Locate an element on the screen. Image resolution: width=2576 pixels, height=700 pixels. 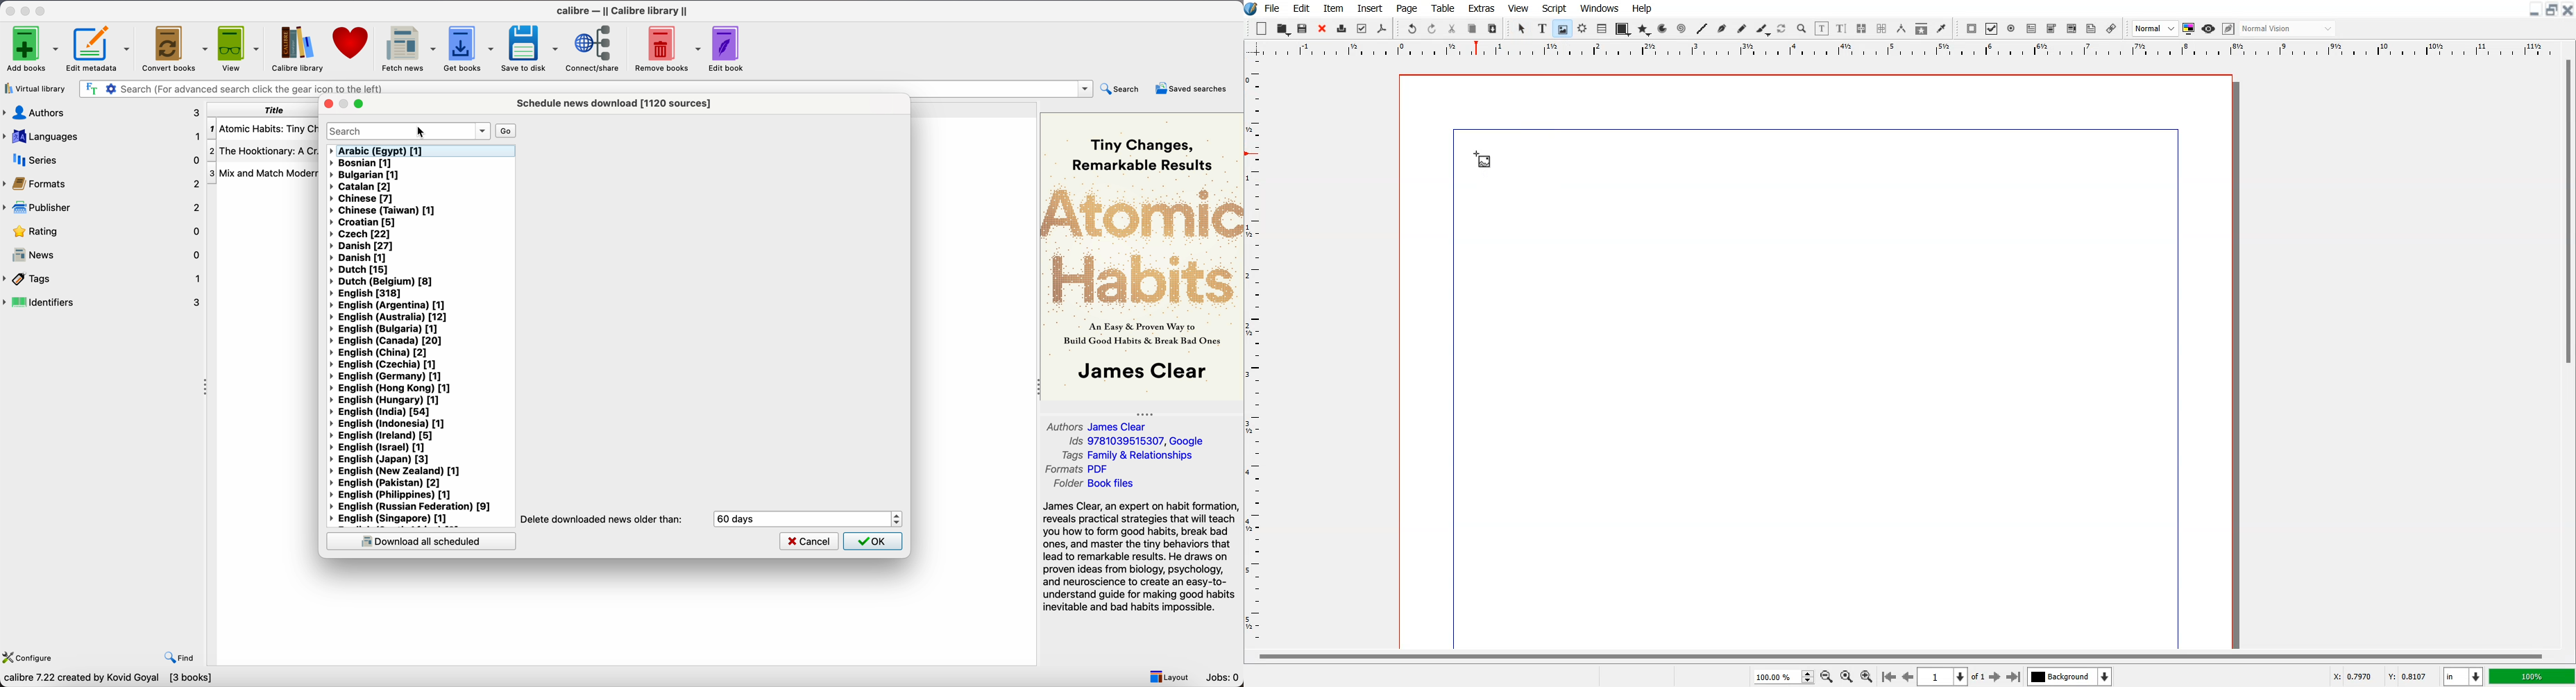
Measurement in inches is located at coordinates (2464, 676).